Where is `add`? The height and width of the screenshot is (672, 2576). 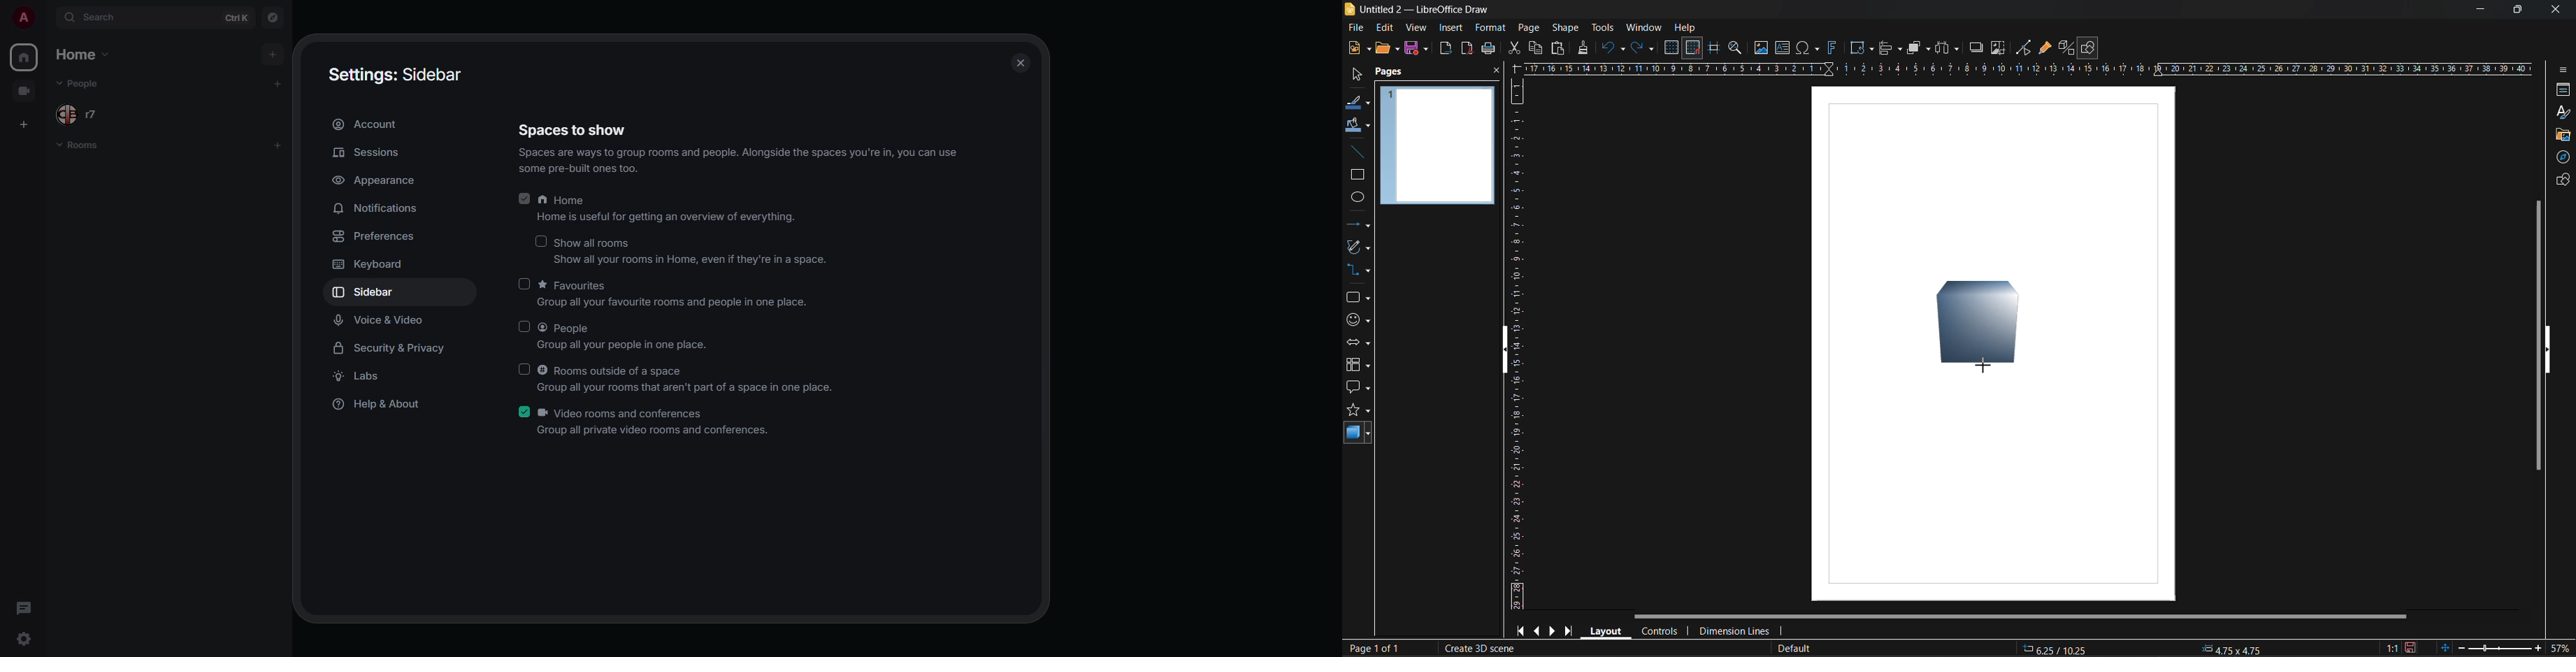 add is located at coordinates (274, 54).